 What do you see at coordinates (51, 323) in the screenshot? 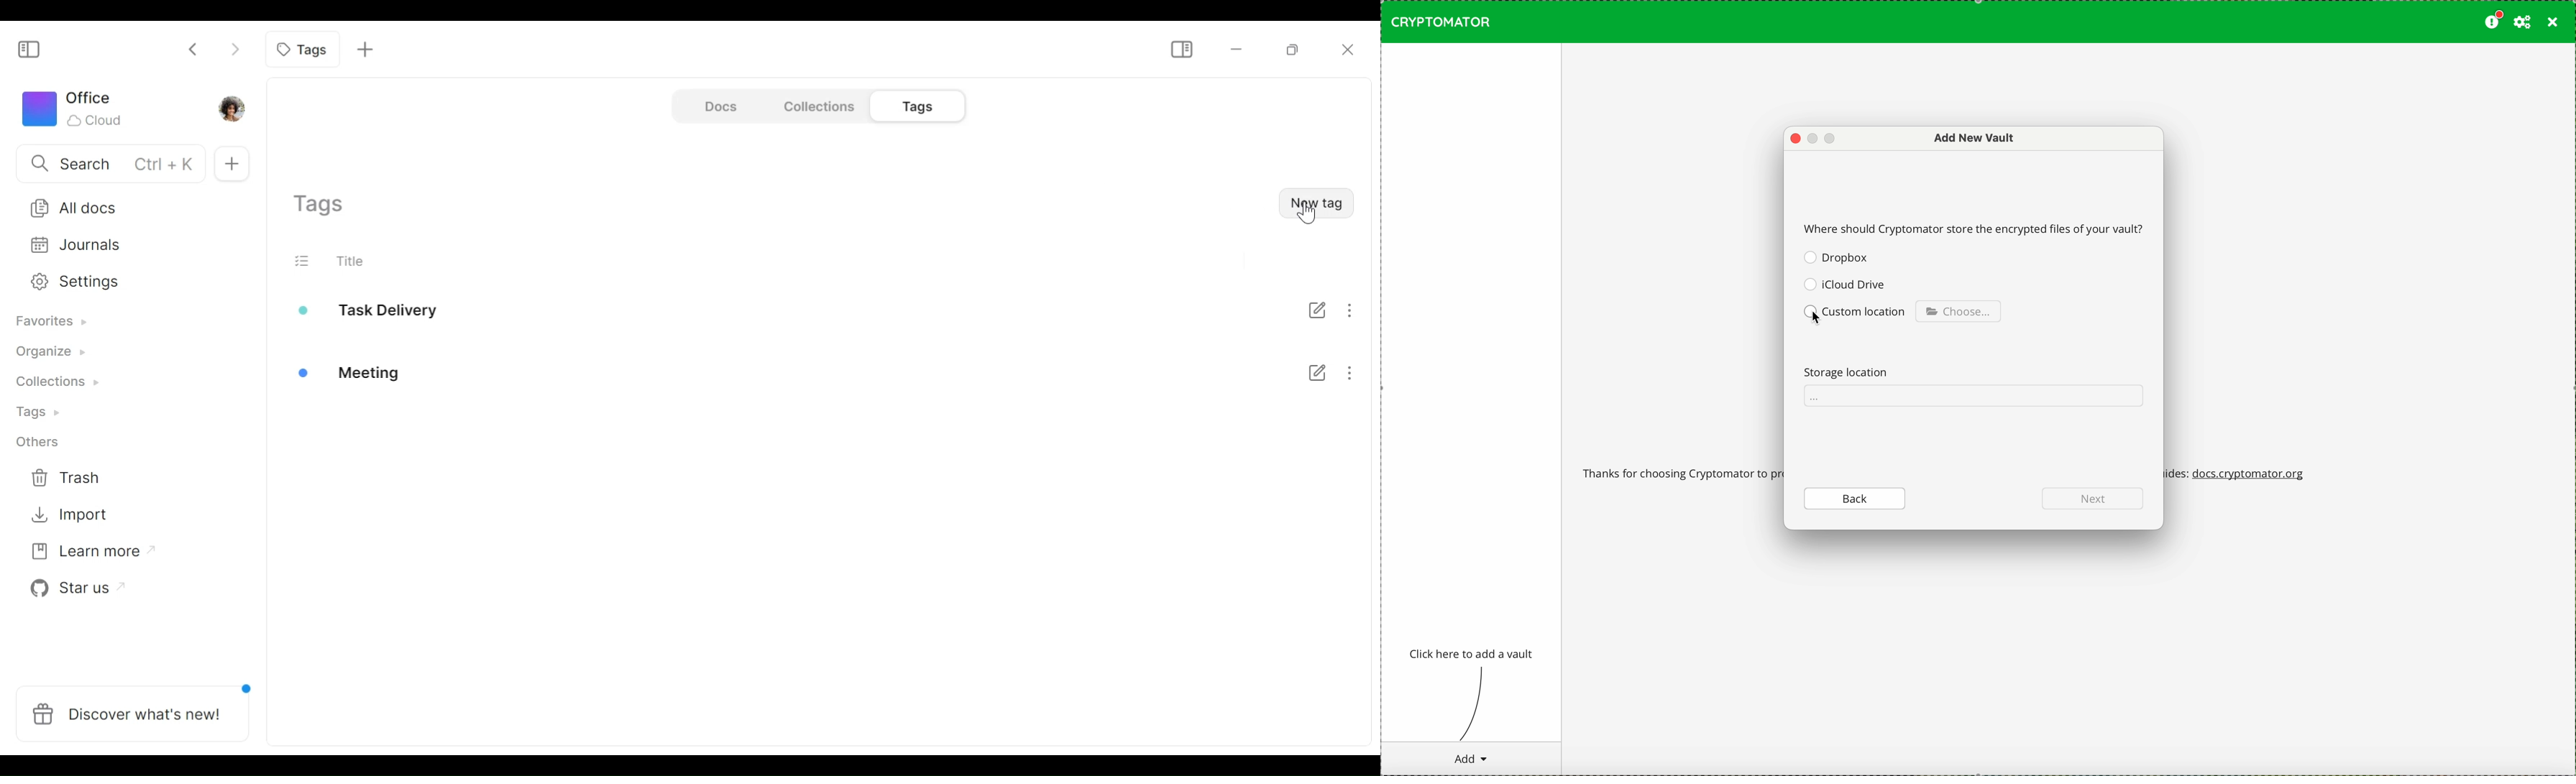
I see `Favorites` at bounding box center [51, 323].